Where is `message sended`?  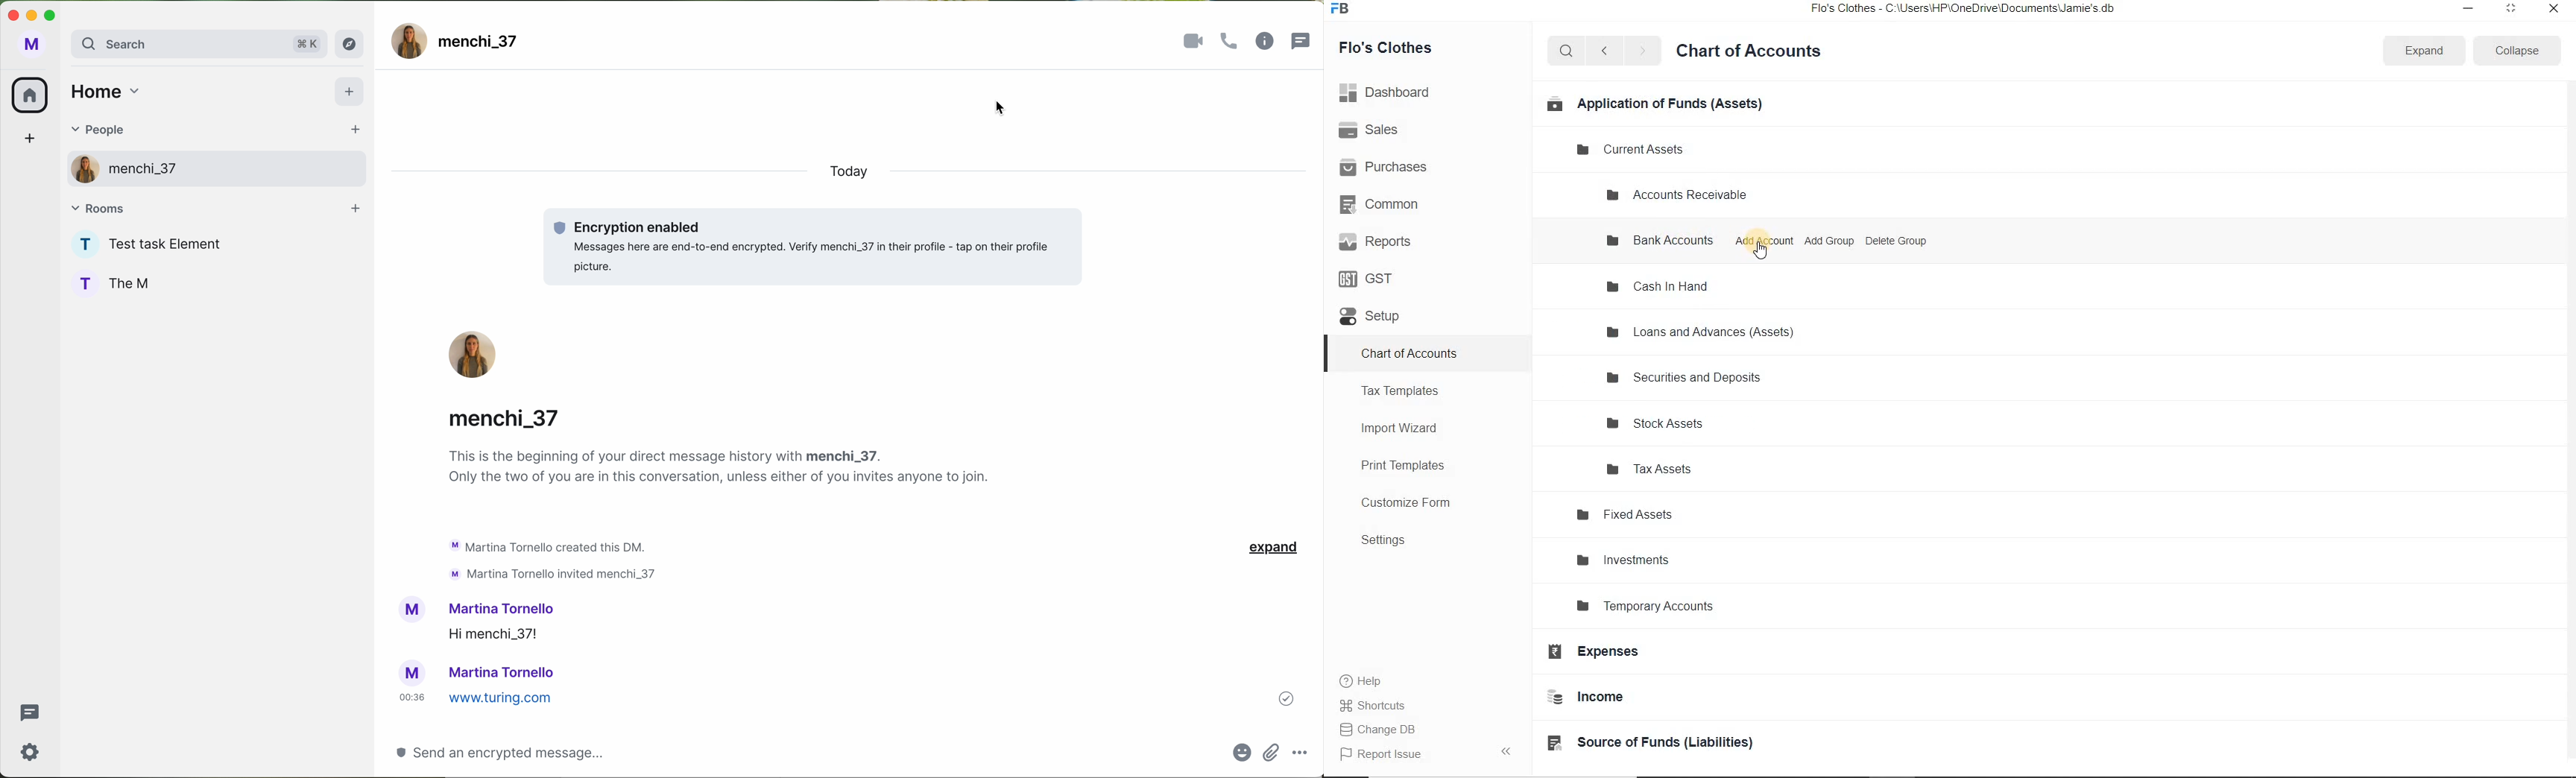
message sended is located at coordinates (859, 634).